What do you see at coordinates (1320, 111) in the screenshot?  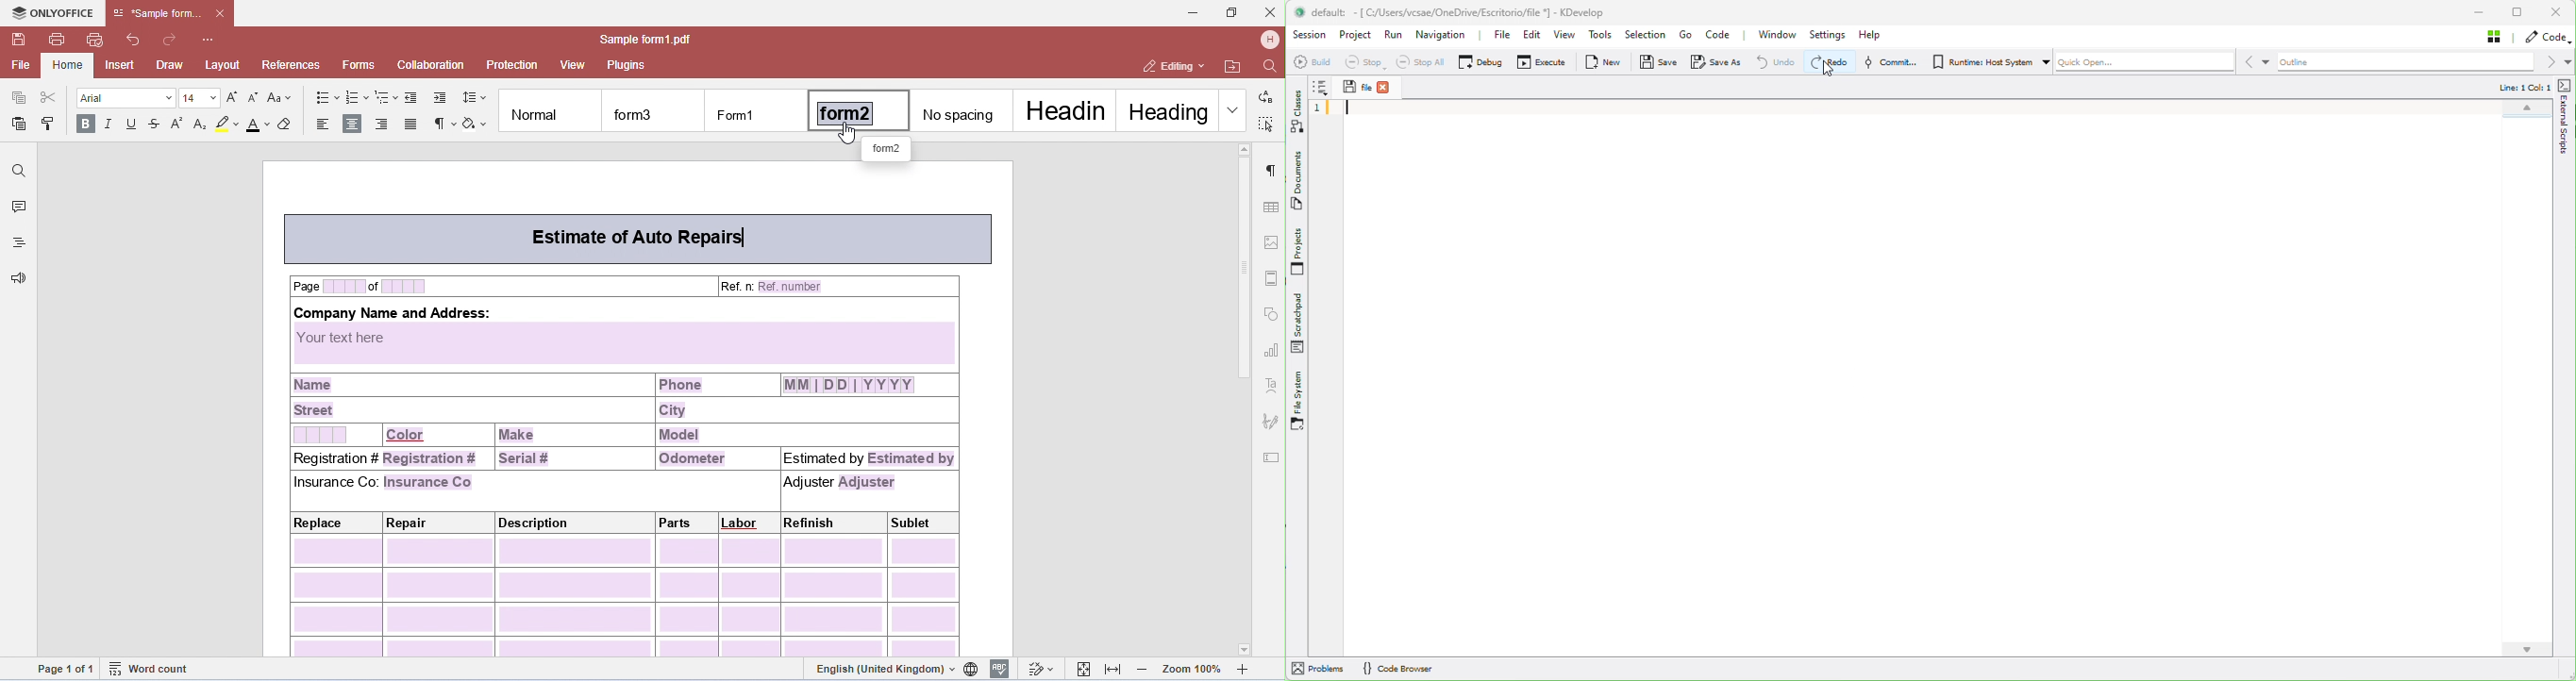 I see `Sequence` at bounding box center [1320, 111].